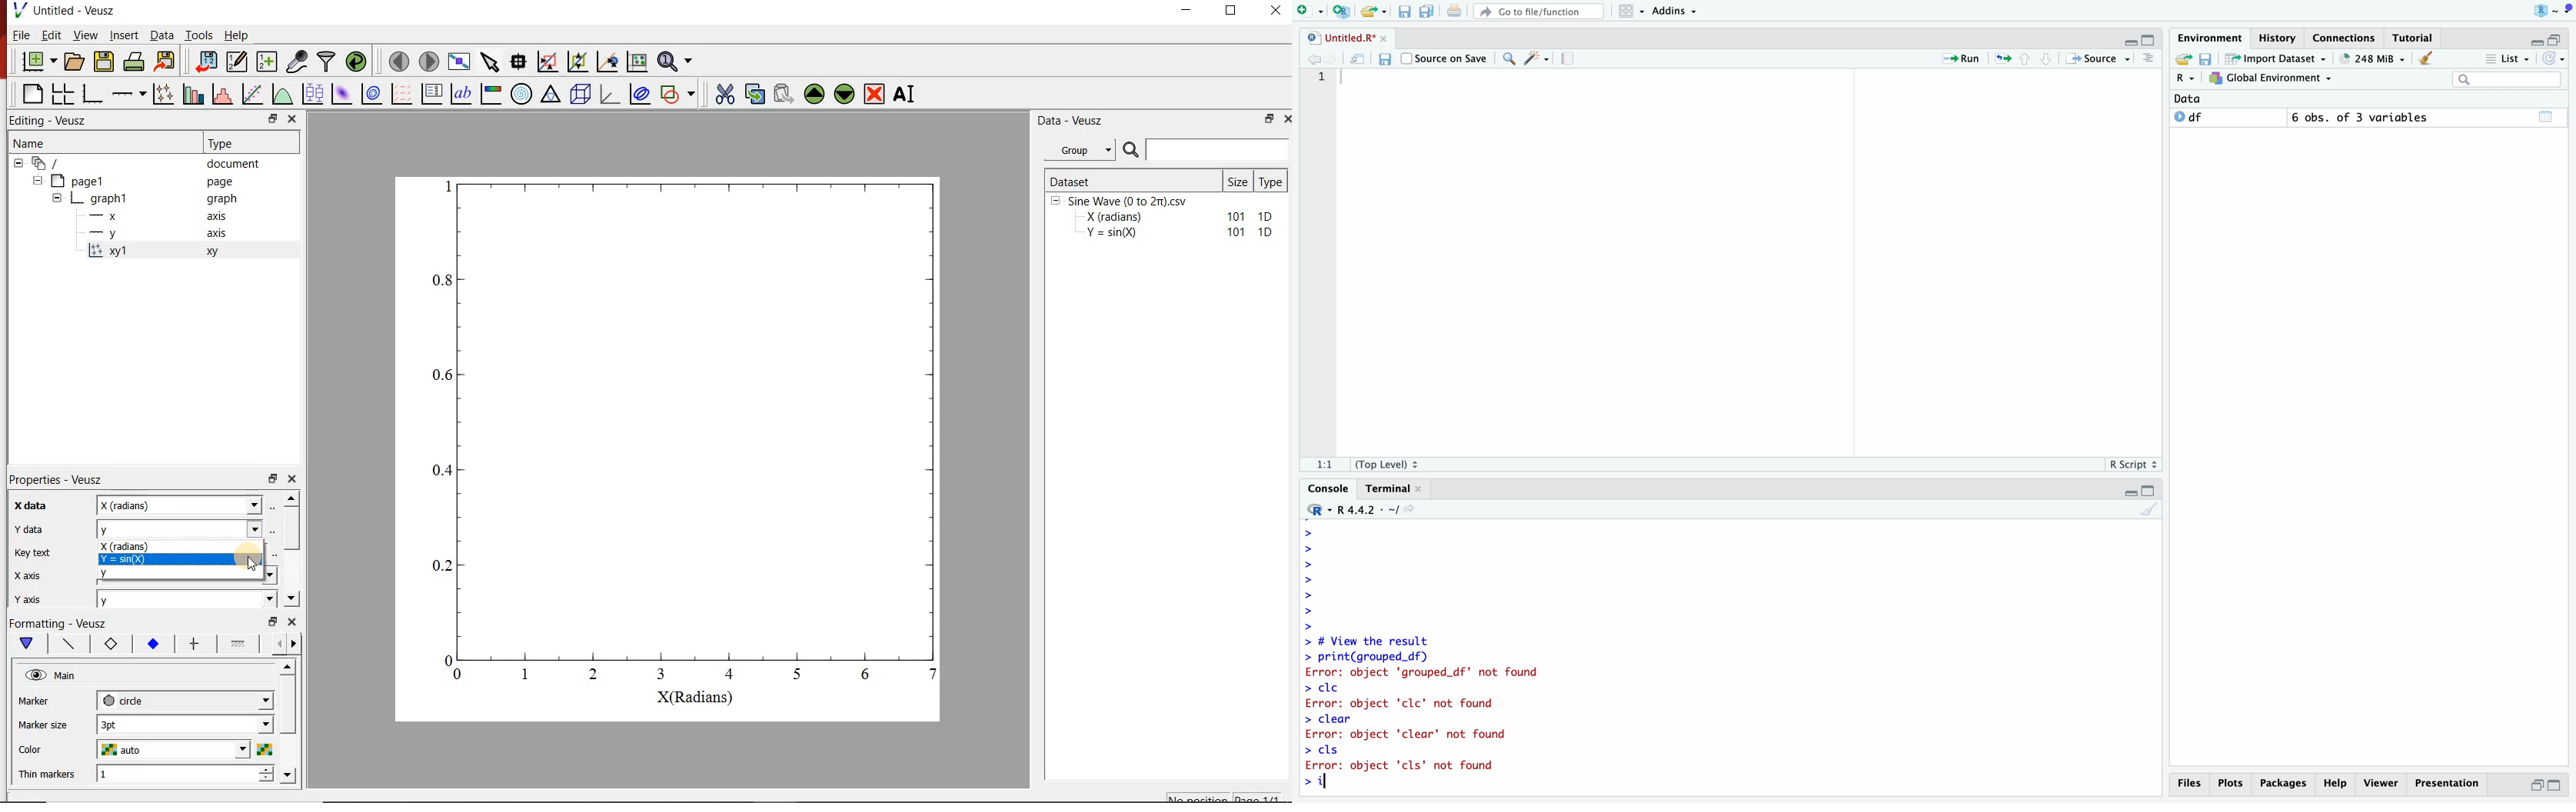 Image resolution: width=2576 pixels, height=812 pixels. What do you see at coordinates (1455, 11) in the screenshot?
I see `Print` at bounding box center [1455, 11].